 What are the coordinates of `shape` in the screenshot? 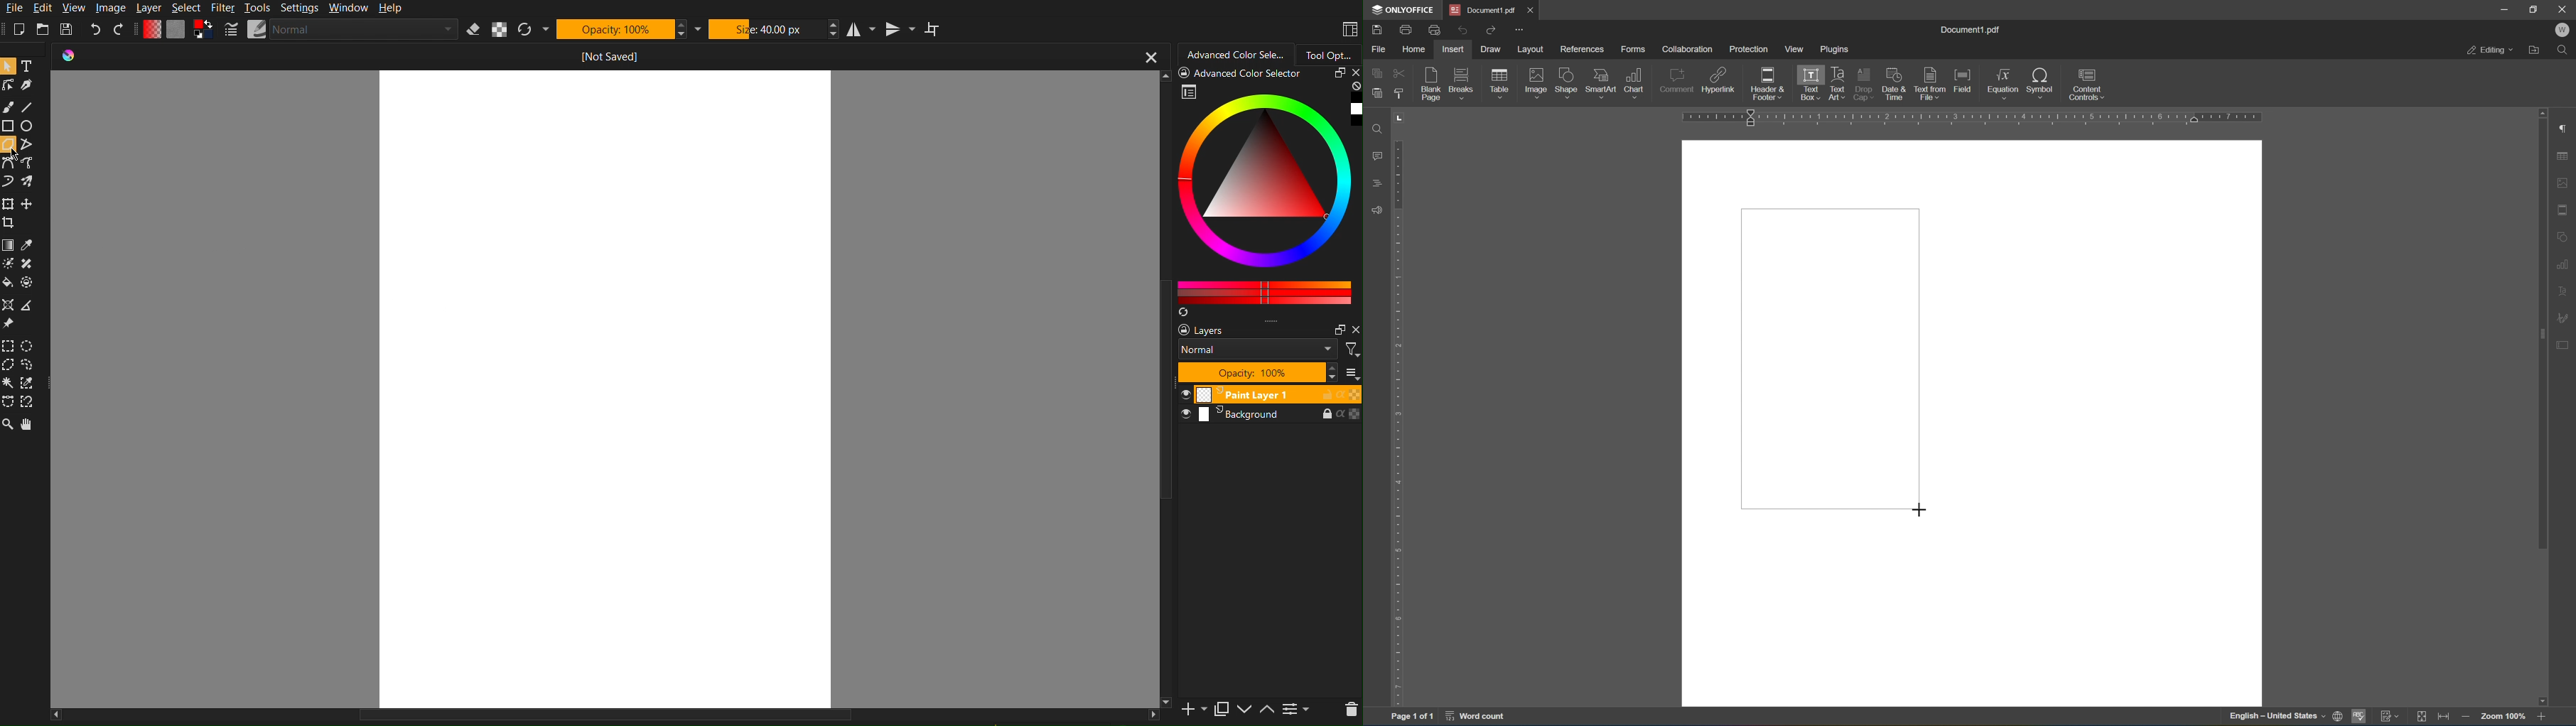 It's located at (1568, 84).